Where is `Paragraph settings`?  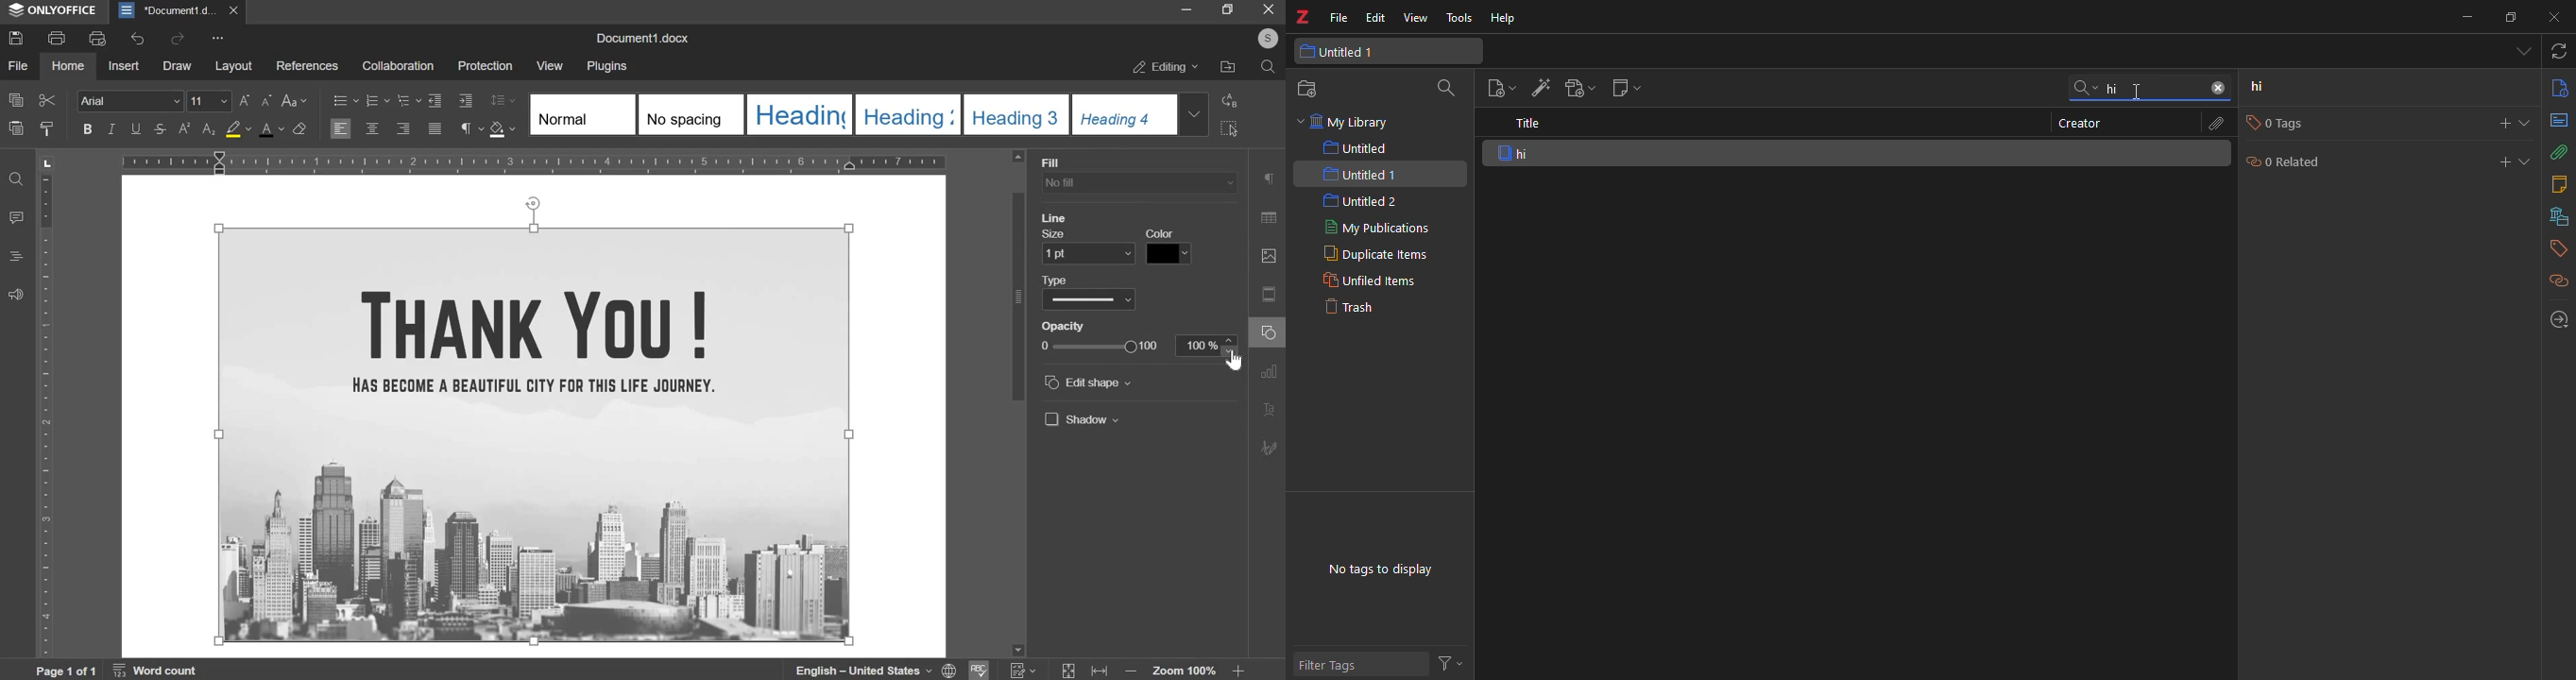 Paragraph settings is located at coordinates (1266, 180).